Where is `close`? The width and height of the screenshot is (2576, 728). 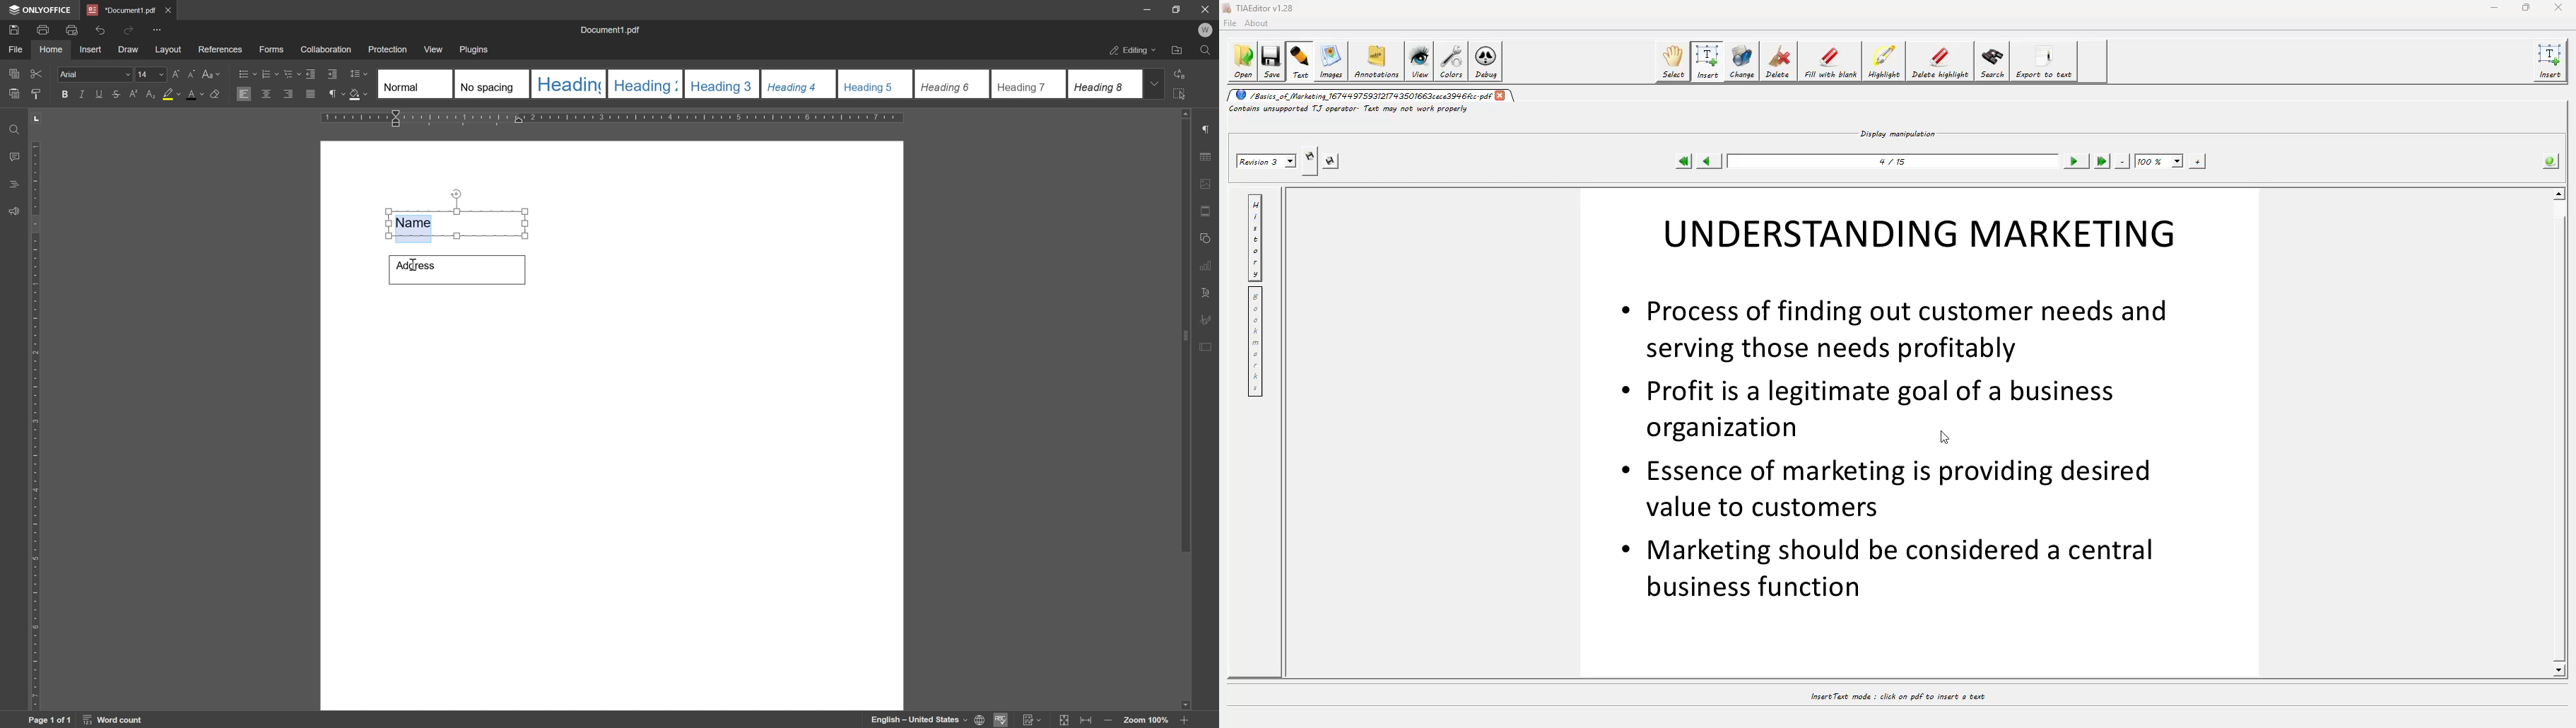 close is located at coordinates (169, 8).